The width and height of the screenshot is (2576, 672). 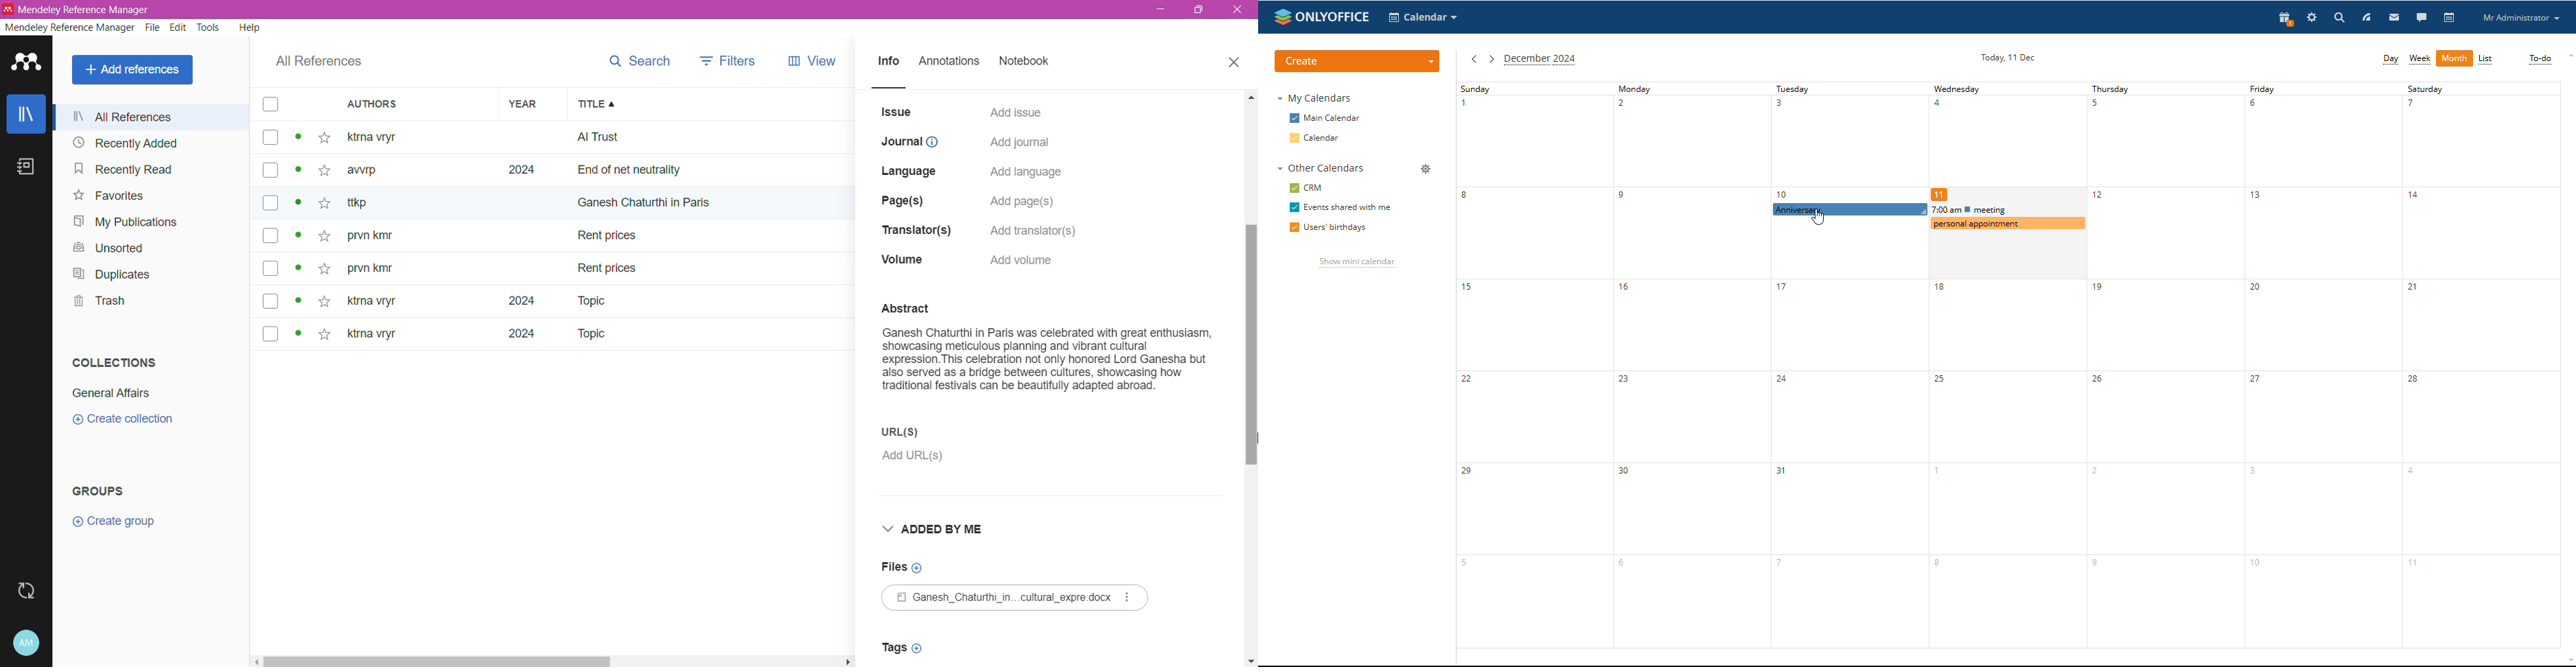 What do you see at coordinates (953, 62) in the screenshot?
I see `Annotations` at bounding box center [953, 62].